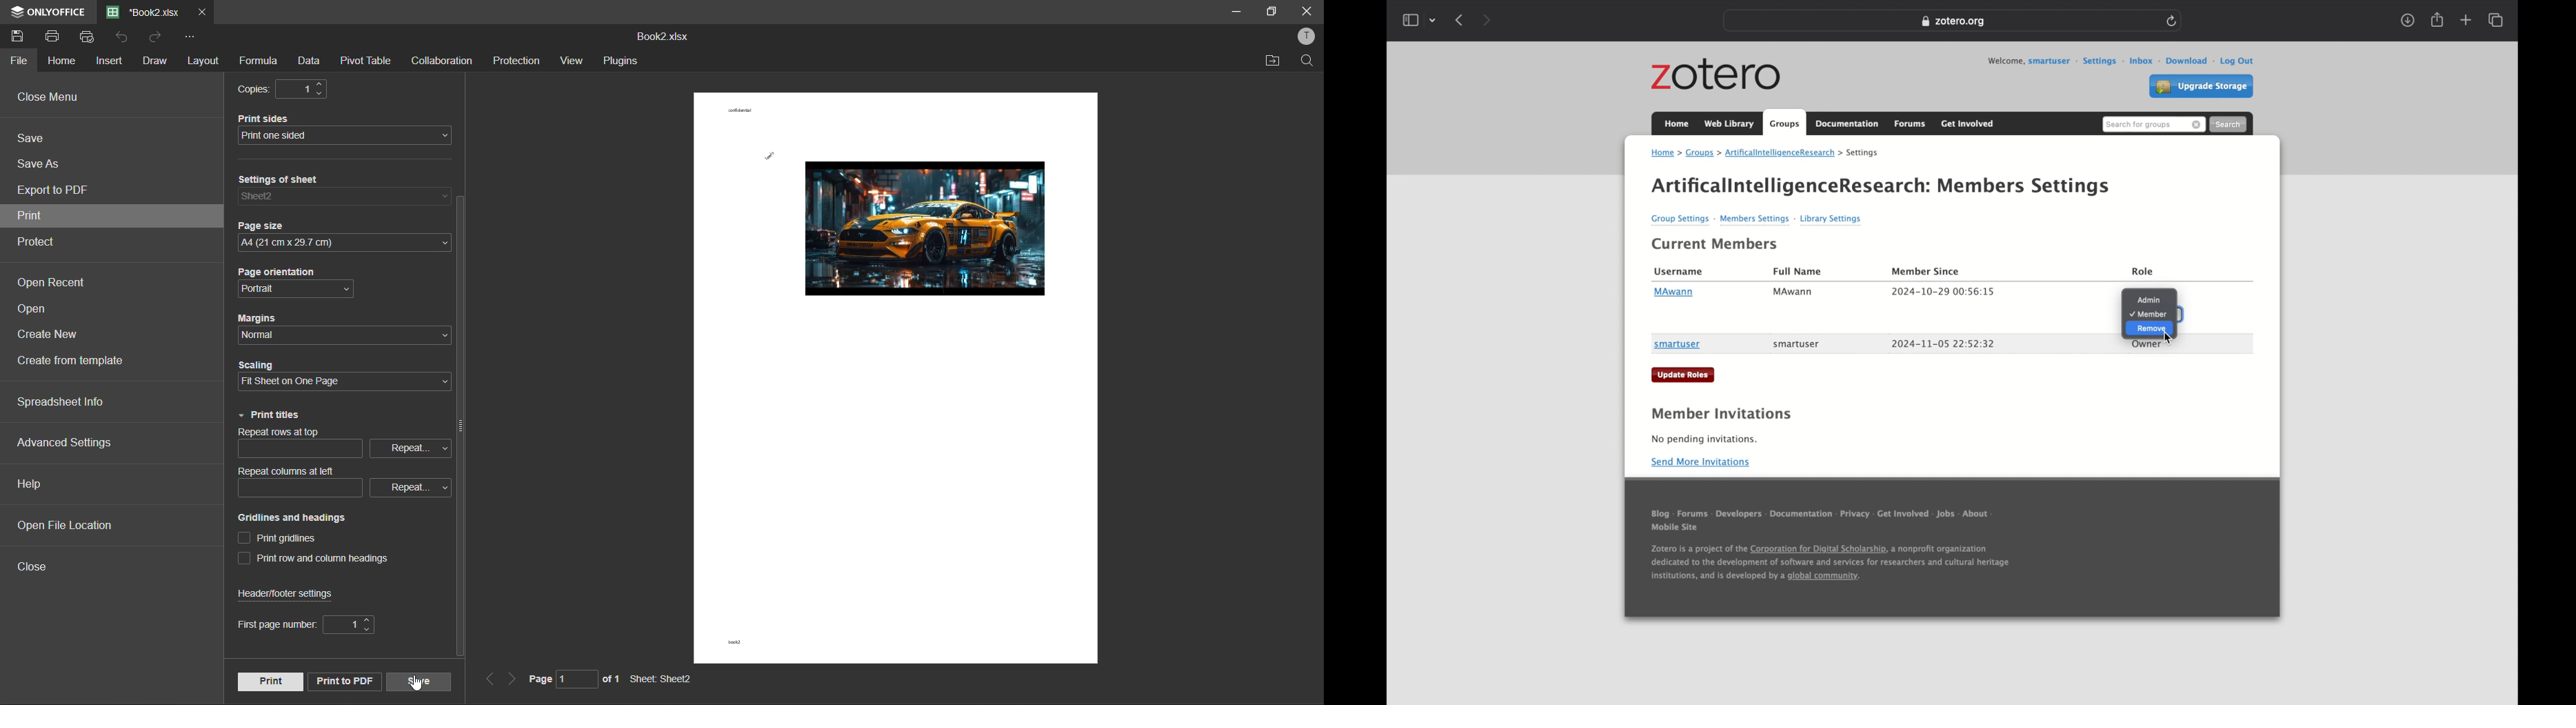 The width and height of the screenshot is (2576, 728). What do you see at coordinates (345, 682) in the screenshot?
I see `print to pdf` at bounding box center [345, 682].